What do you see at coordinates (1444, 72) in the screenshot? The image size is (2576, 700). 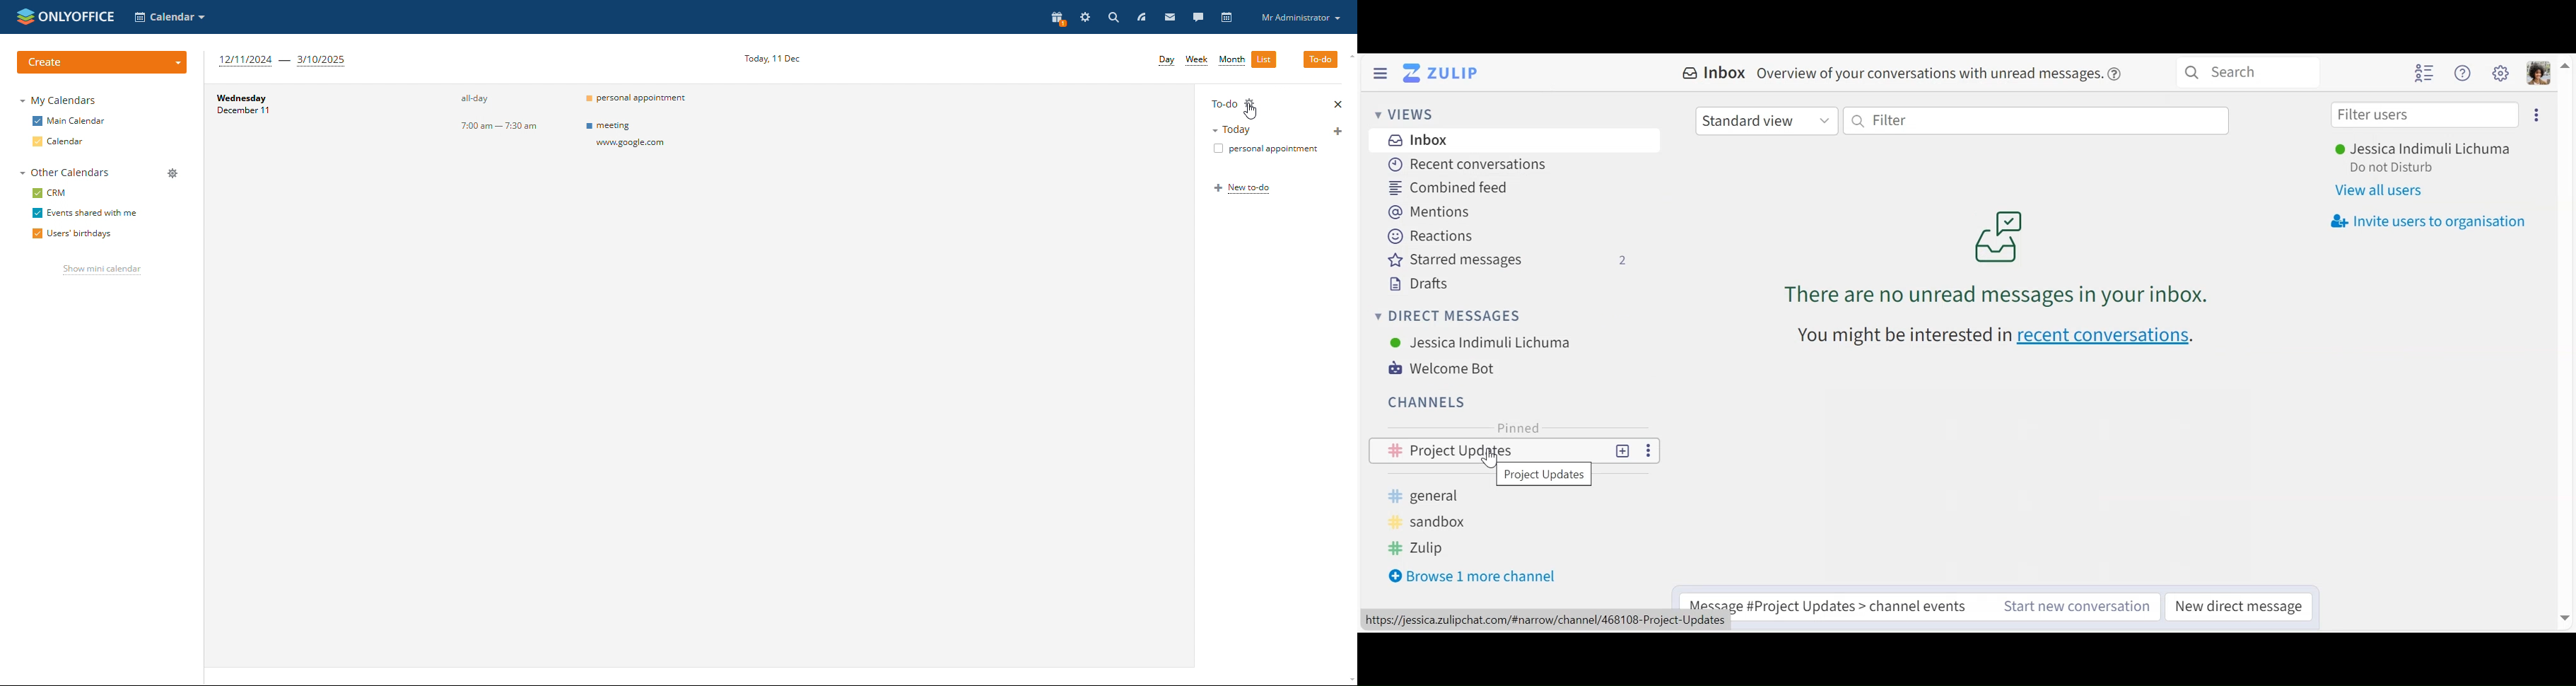 I see `Go to Home View (Inbox)` at bounding box center [1444, 72].